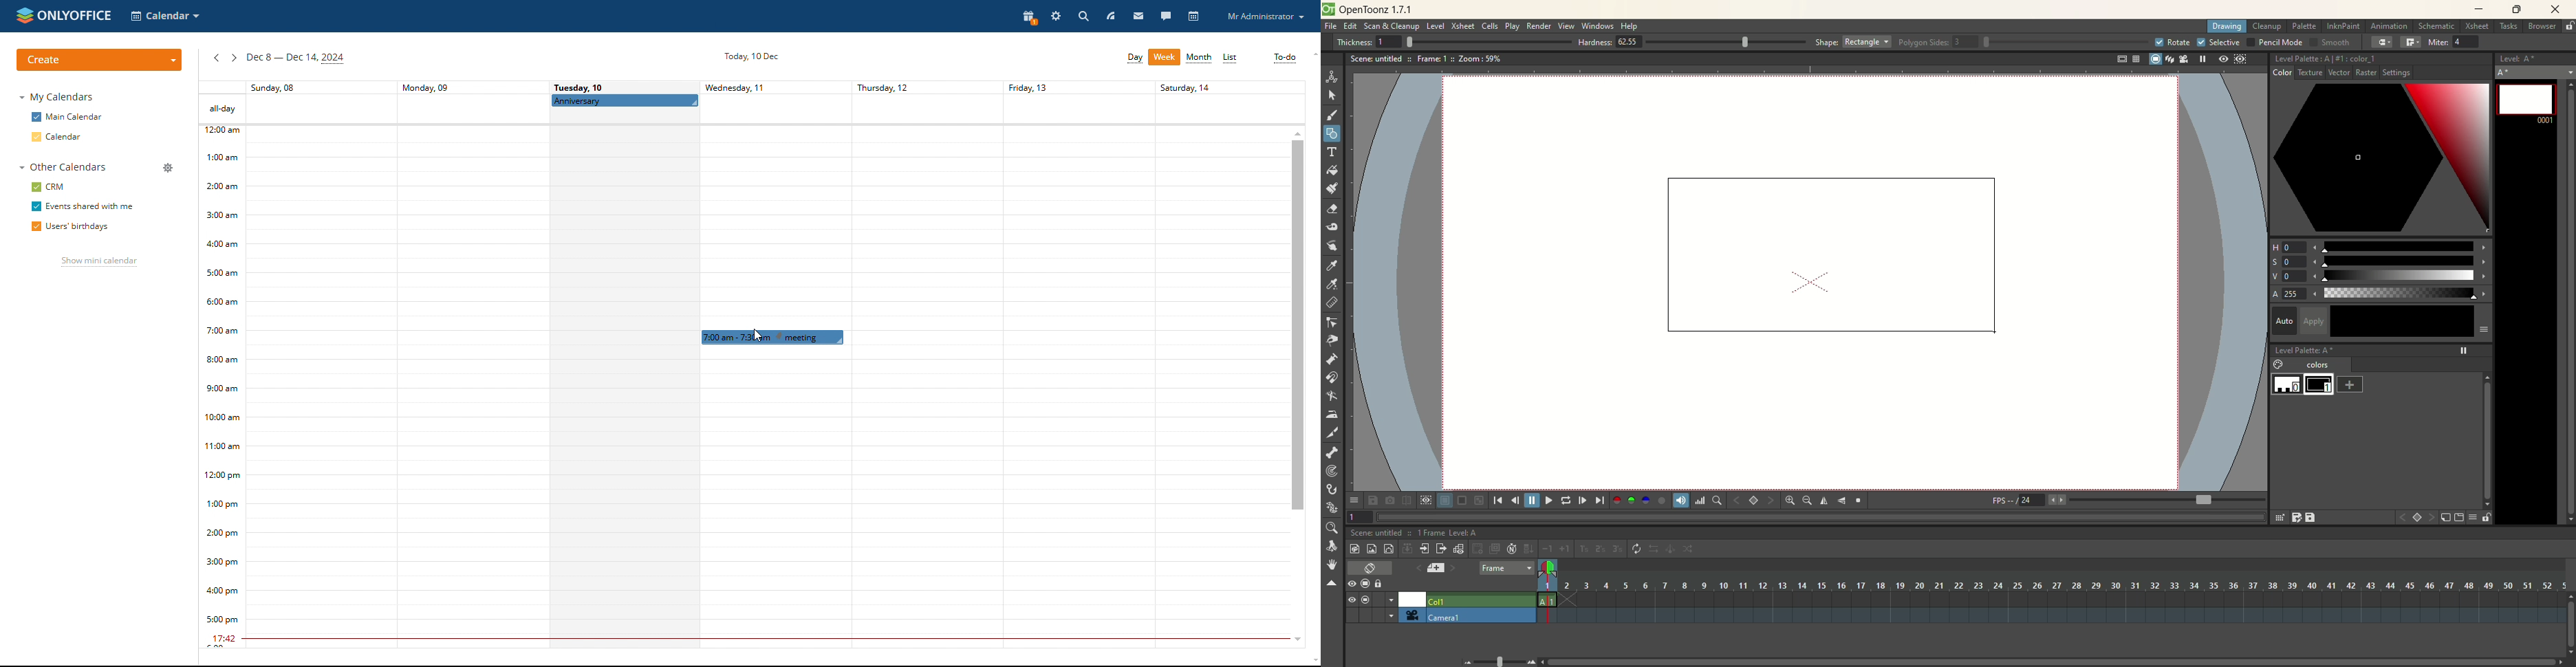  What do you see at coordinates (751, 109) in the screenshot?
I see `all day events` at bounding box center [751, 109].